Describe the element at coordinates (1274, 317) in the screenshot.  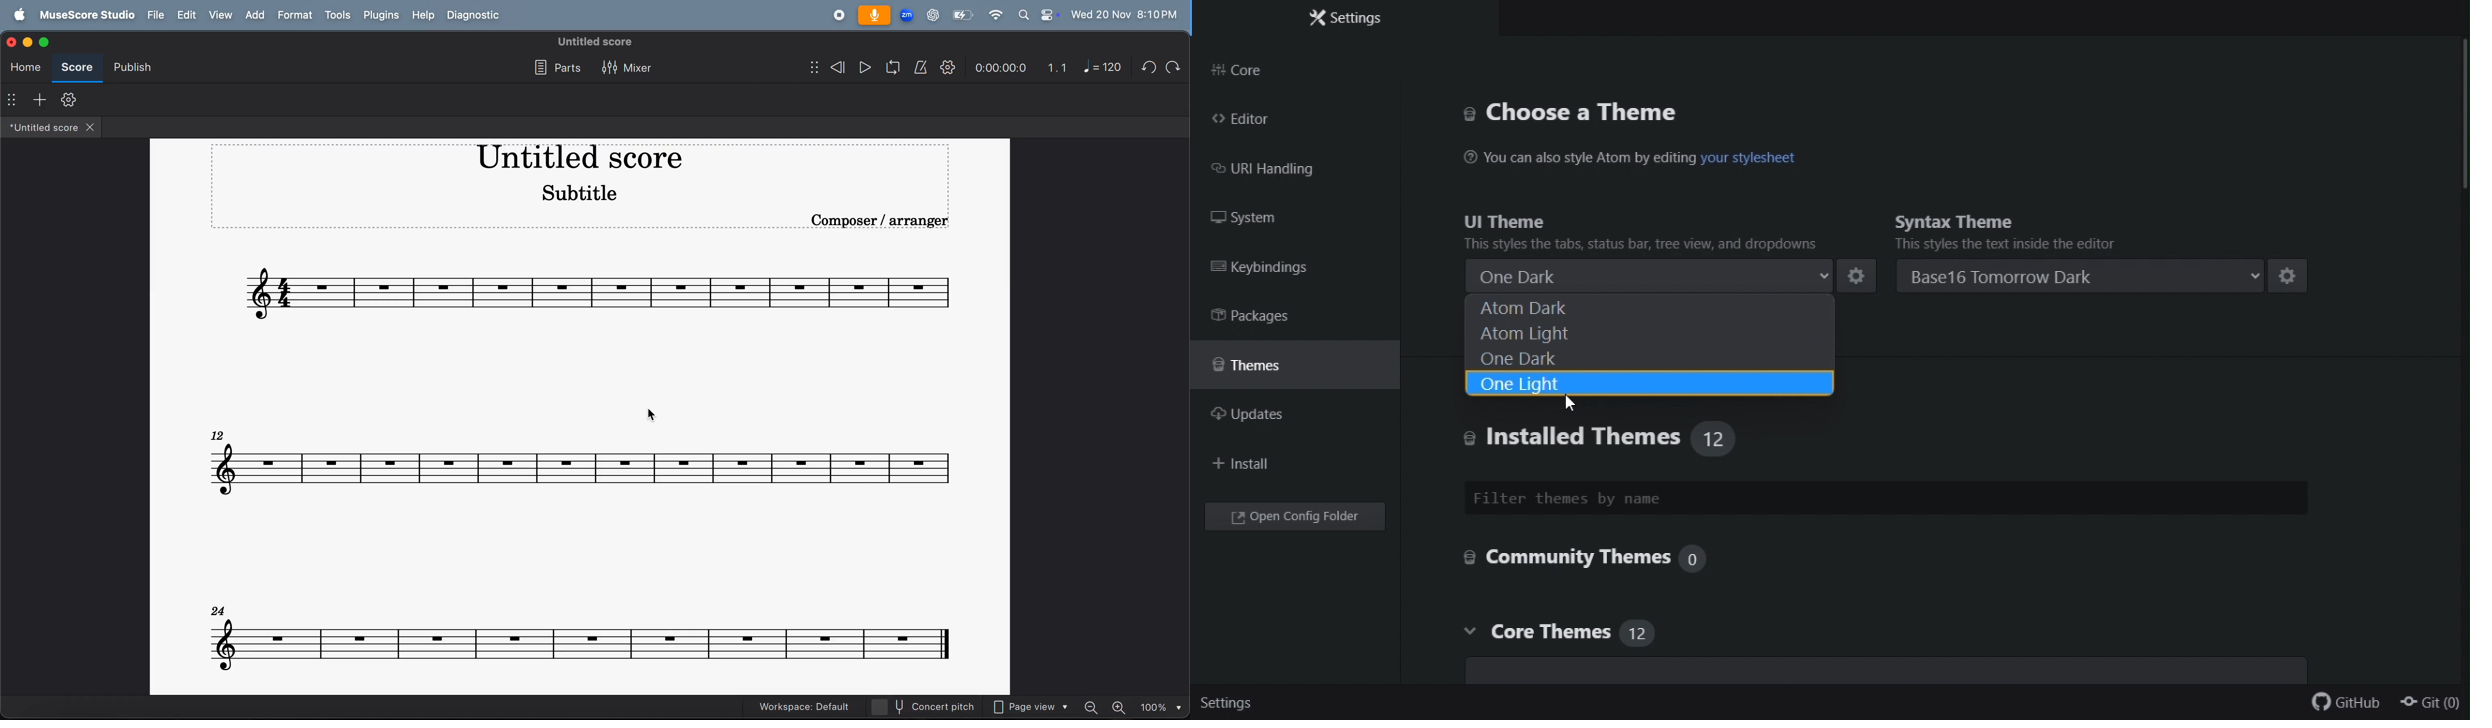
I see `Packages` at that location.